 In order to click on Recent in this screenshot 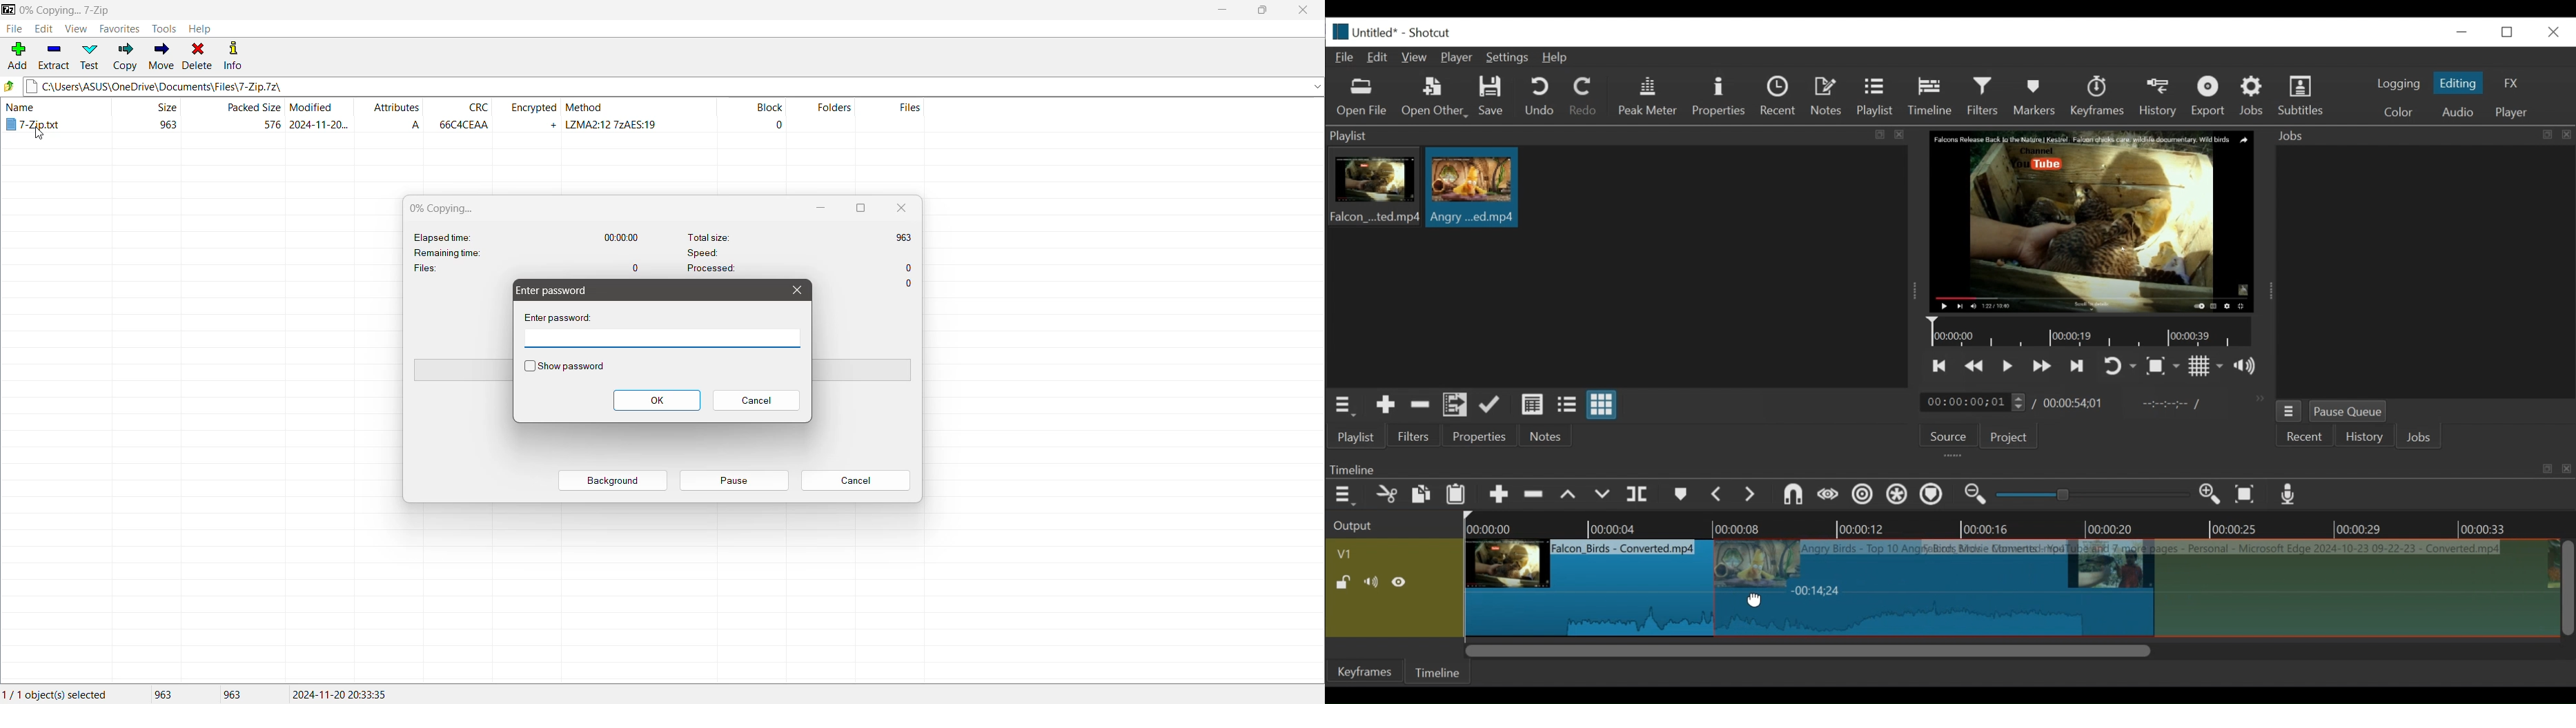, I will do `click(1781, 98)`.